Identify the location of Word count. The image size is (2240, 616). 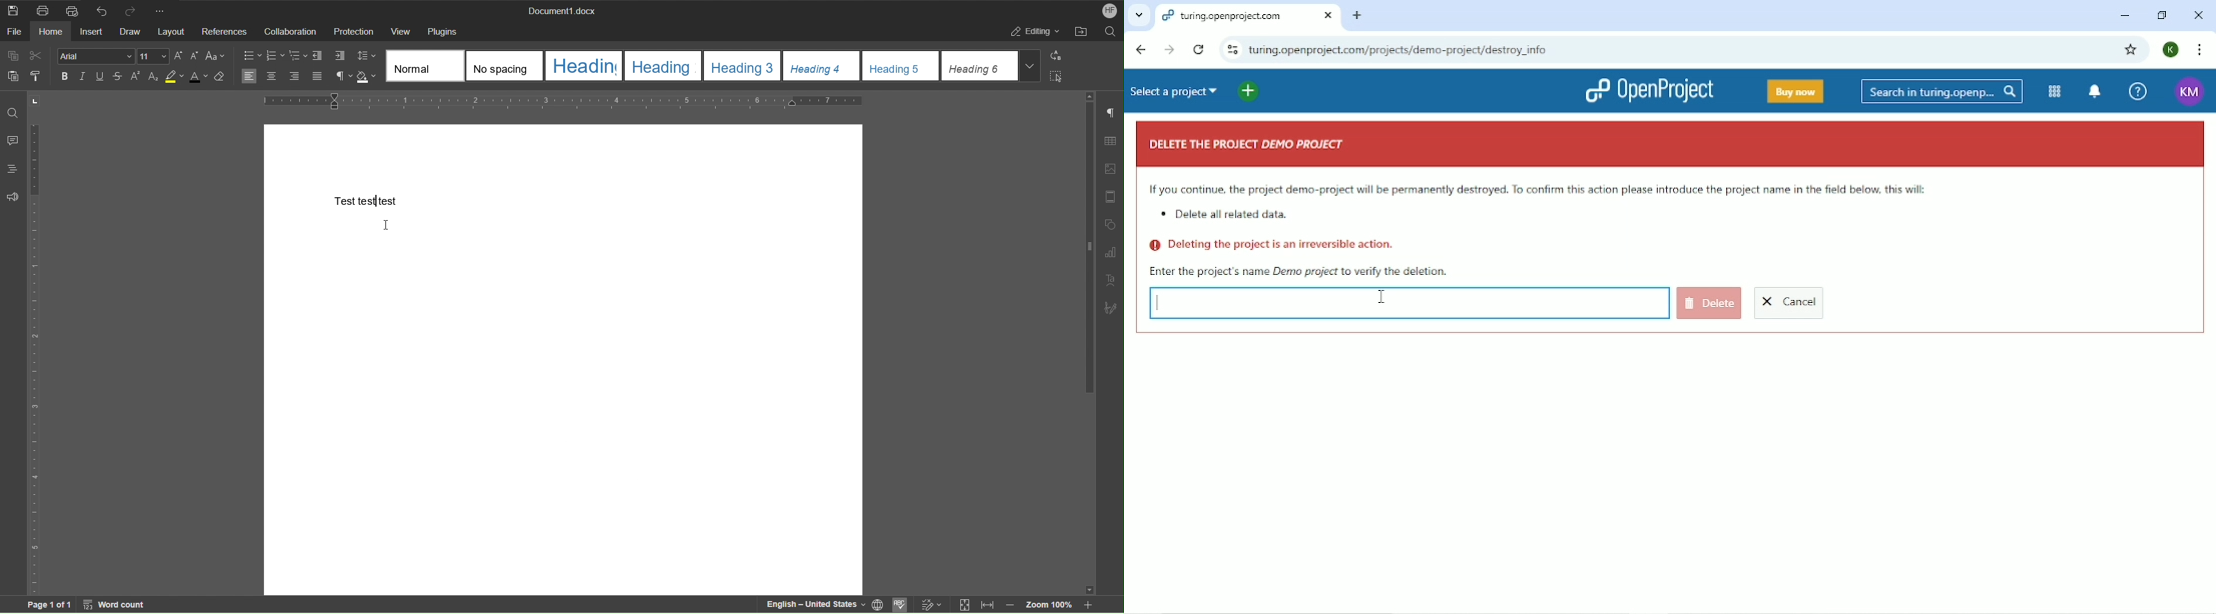
(116, 605).